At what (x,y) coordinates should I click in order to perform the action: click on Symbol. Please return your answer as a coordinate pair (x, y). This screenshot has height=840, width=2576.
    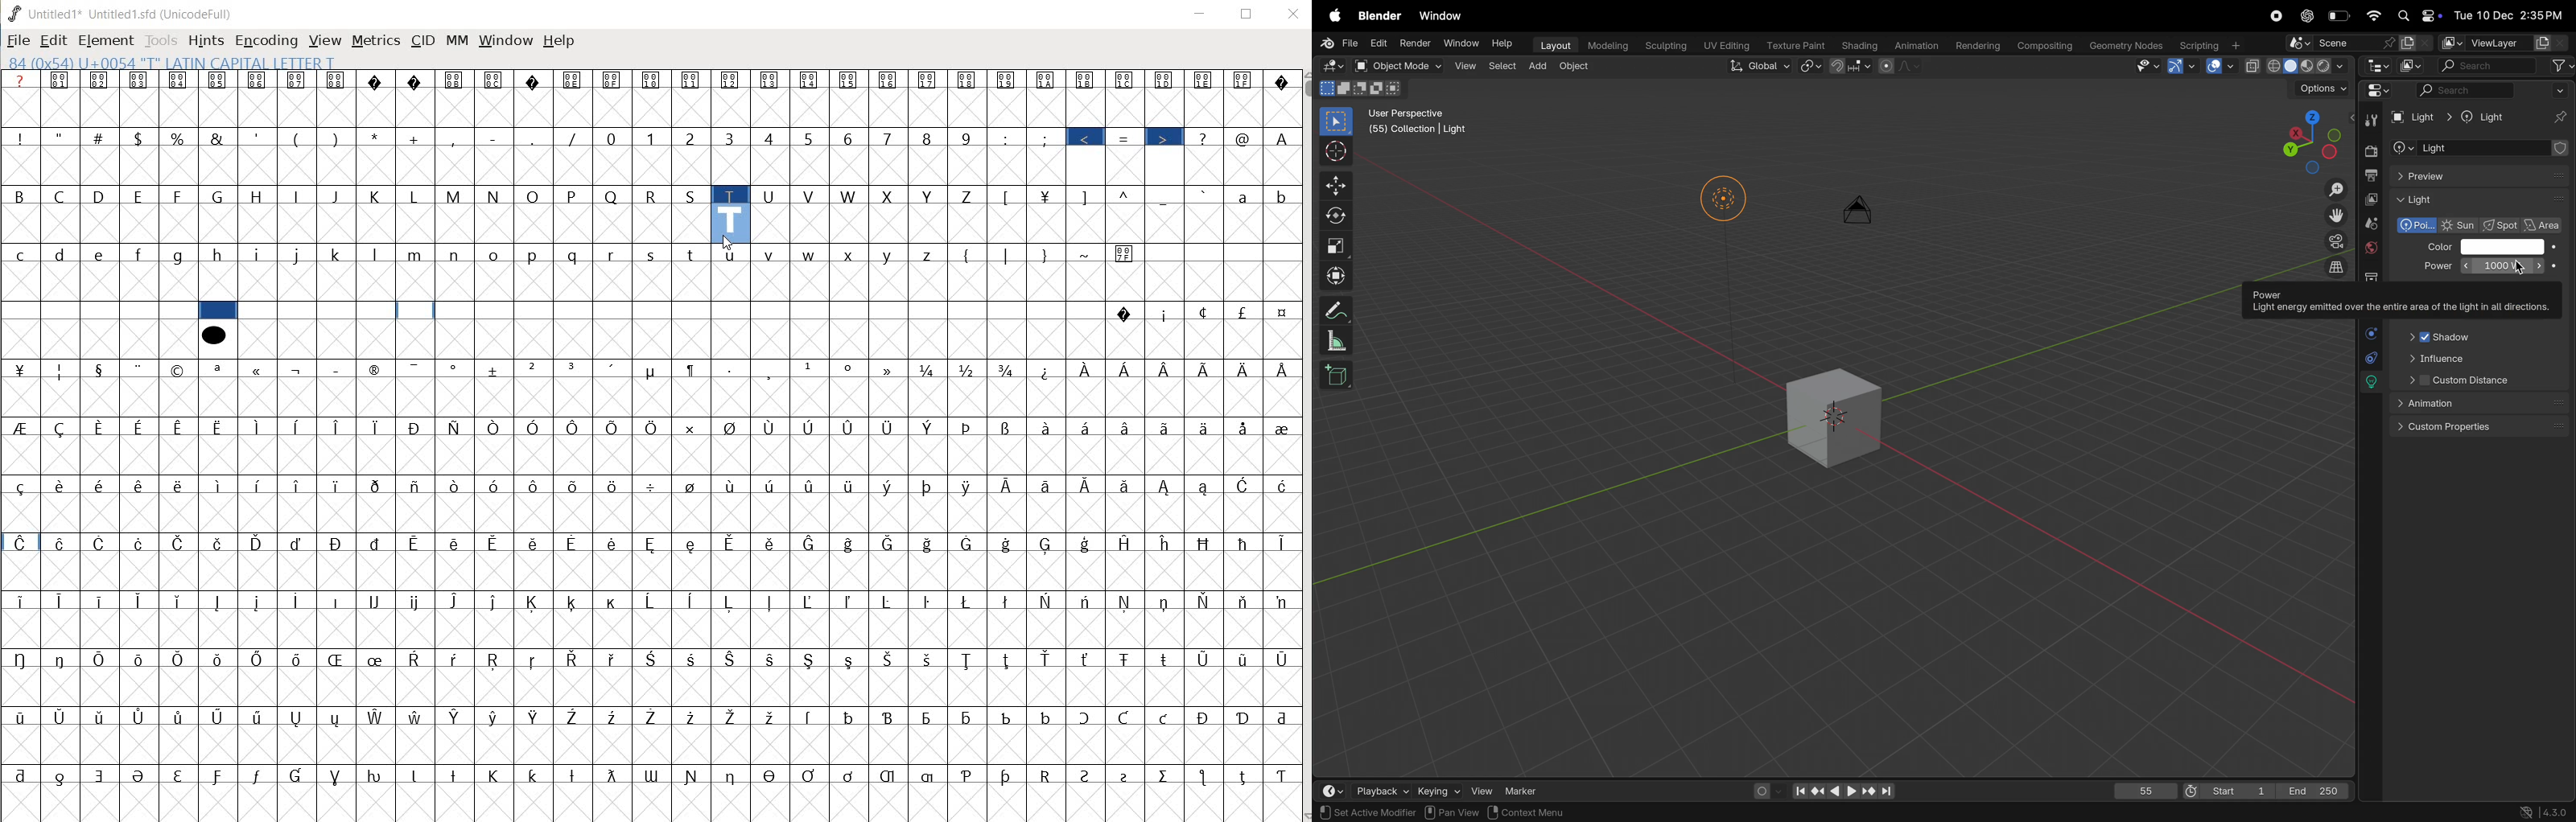
    Looking at the image, I should click on (496, 483).